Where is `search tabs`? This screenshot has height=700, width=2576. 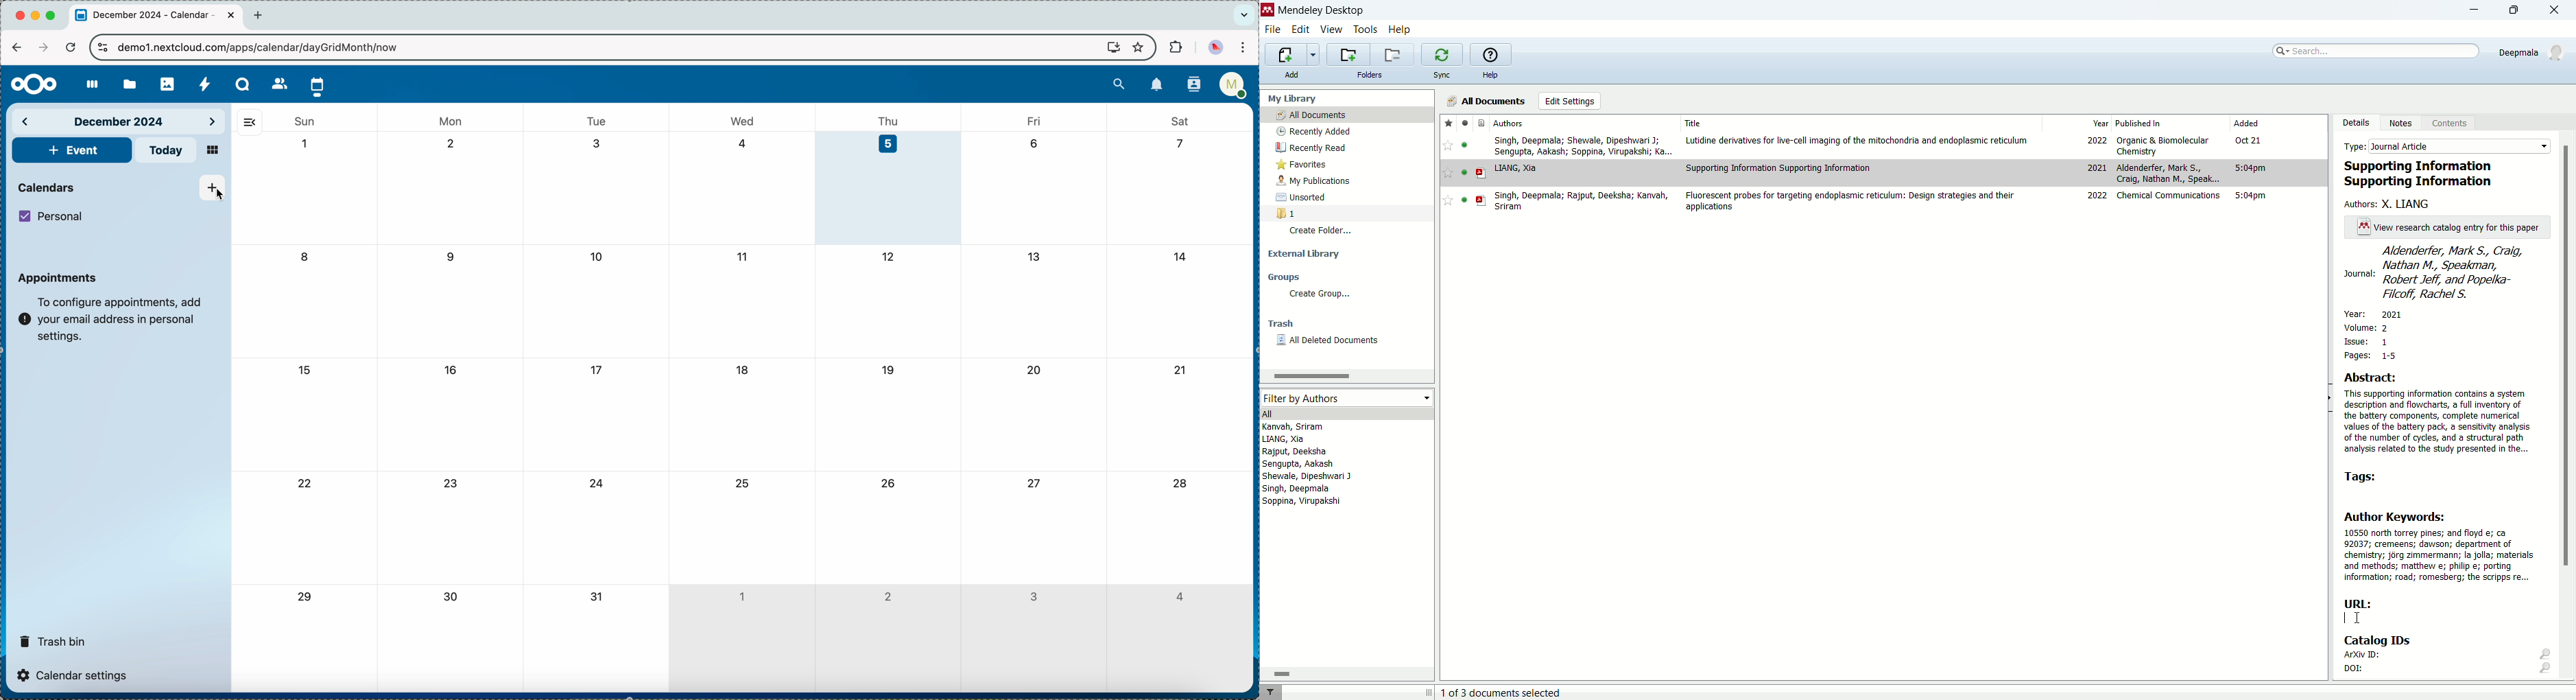
search tabs is located at coordinates (1244, 15).